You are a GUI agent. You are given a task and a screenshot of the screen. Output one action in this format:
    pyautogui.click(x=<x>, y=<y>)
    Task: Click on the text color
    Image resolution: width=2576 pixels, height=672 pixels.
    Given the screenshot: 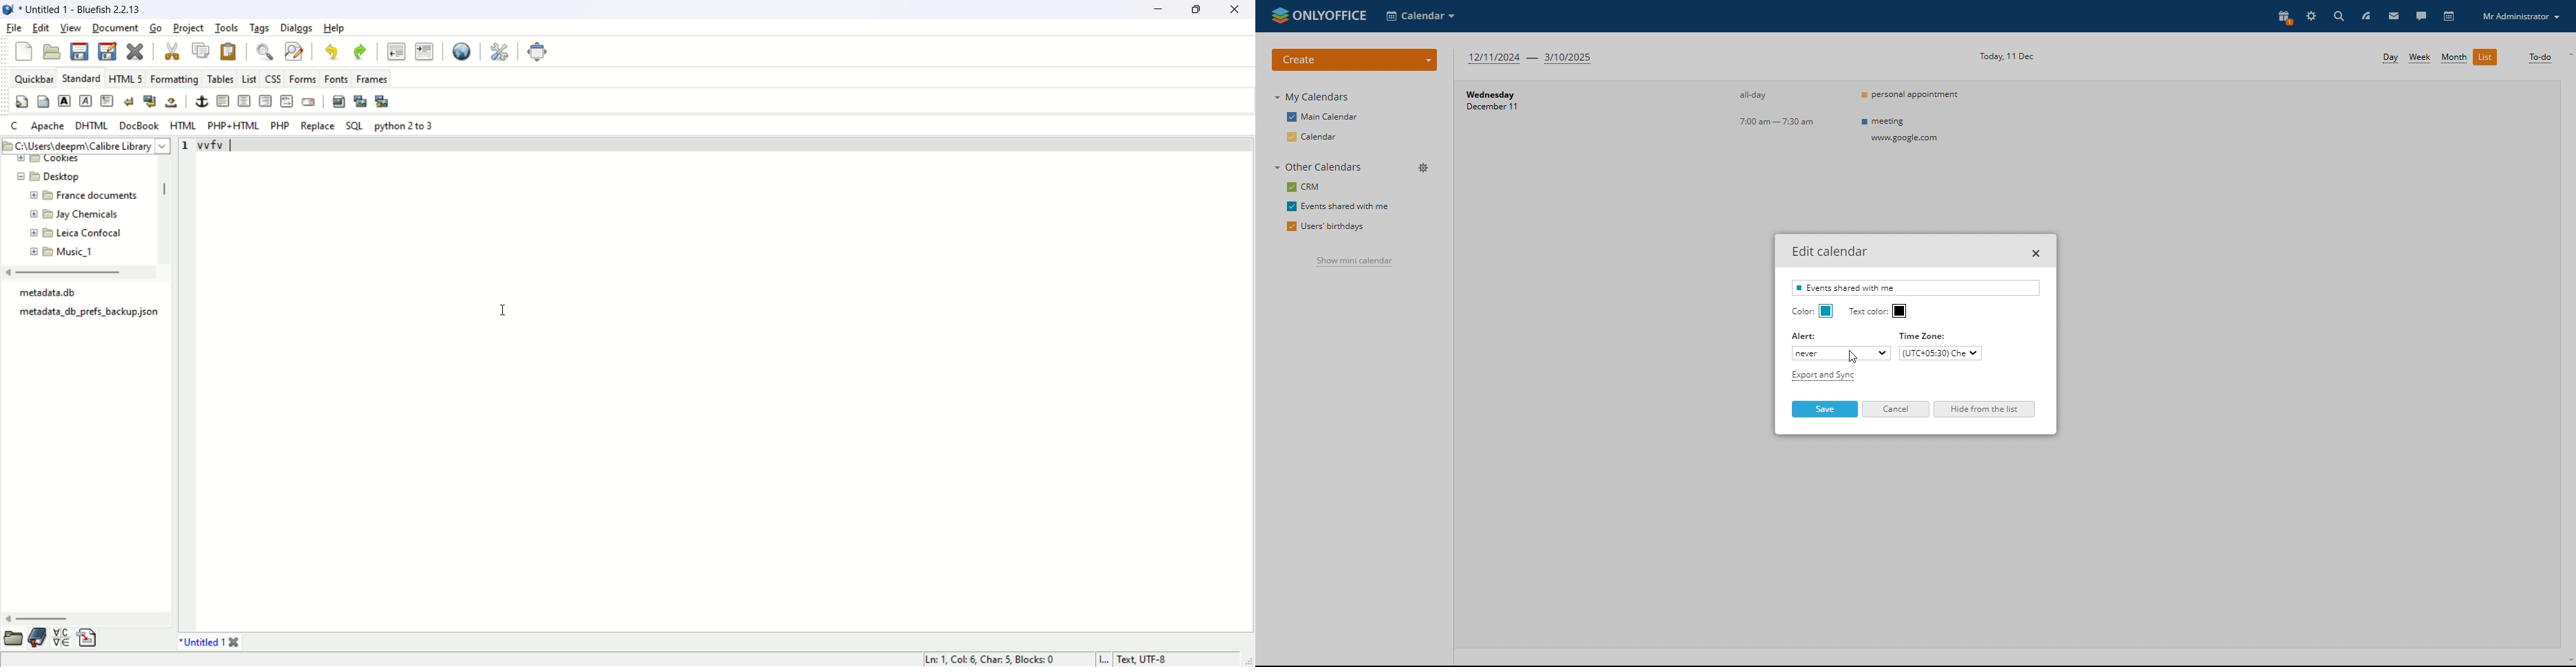 What is the action you would take?
    pyautogui.click(x=1900, y=311)
    